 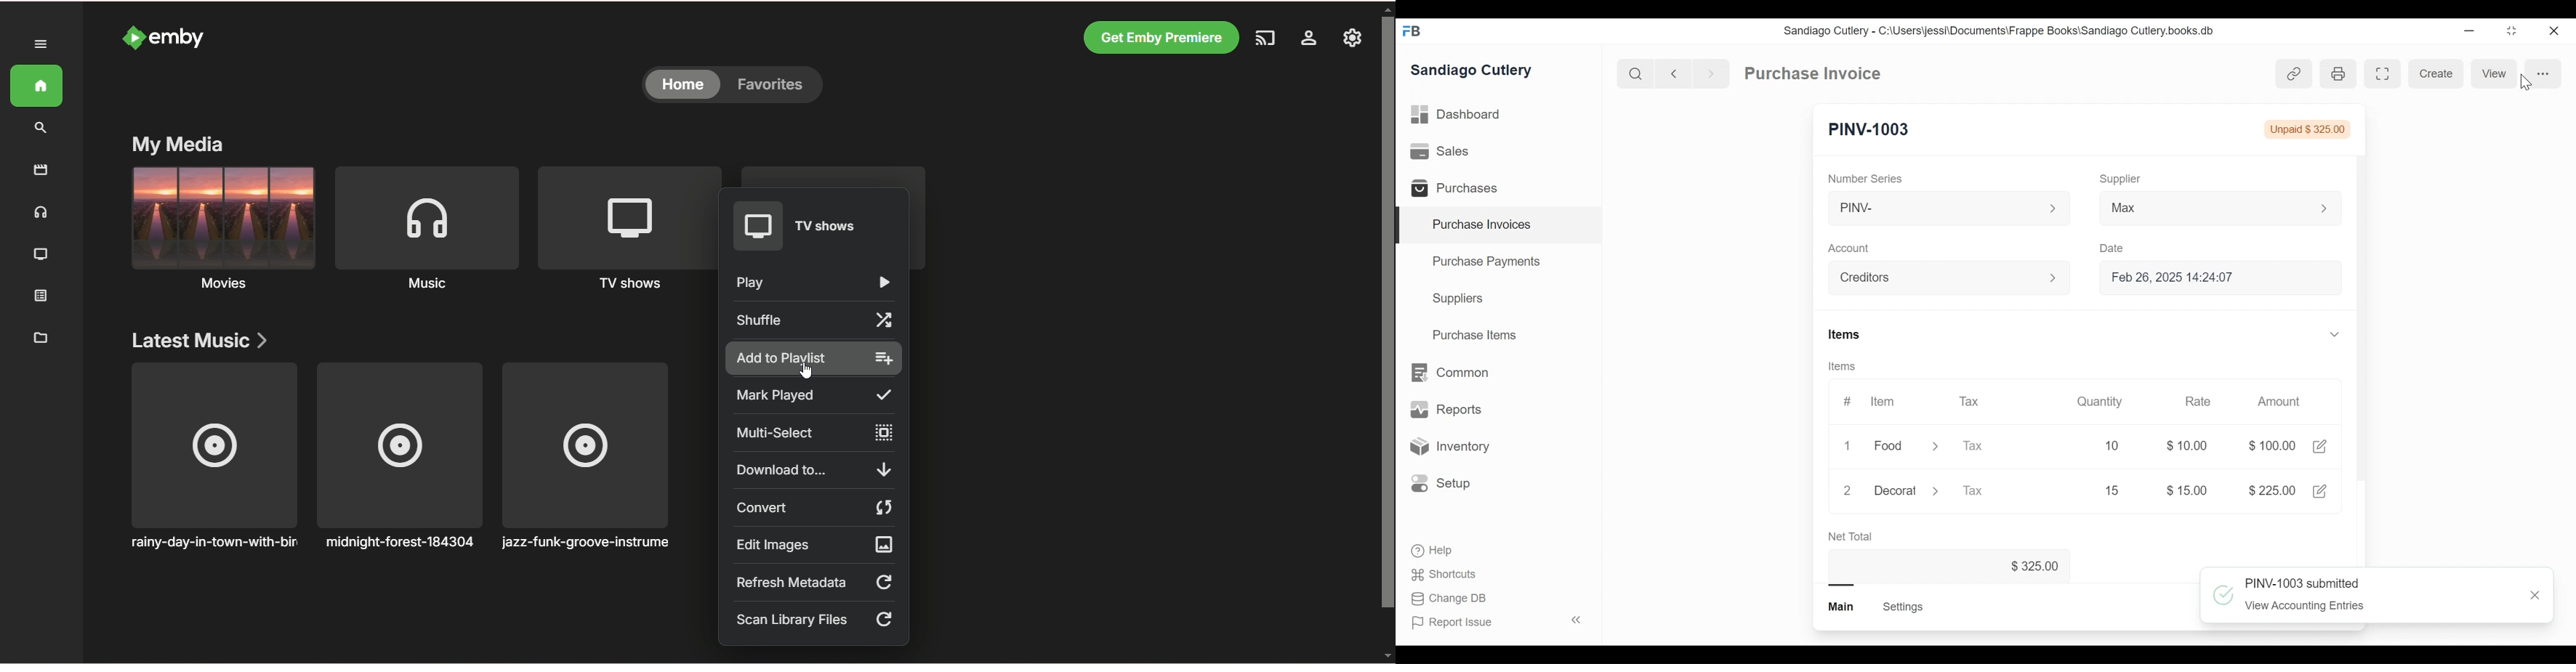 I want to click on 15, so click(x=2097, y=490).